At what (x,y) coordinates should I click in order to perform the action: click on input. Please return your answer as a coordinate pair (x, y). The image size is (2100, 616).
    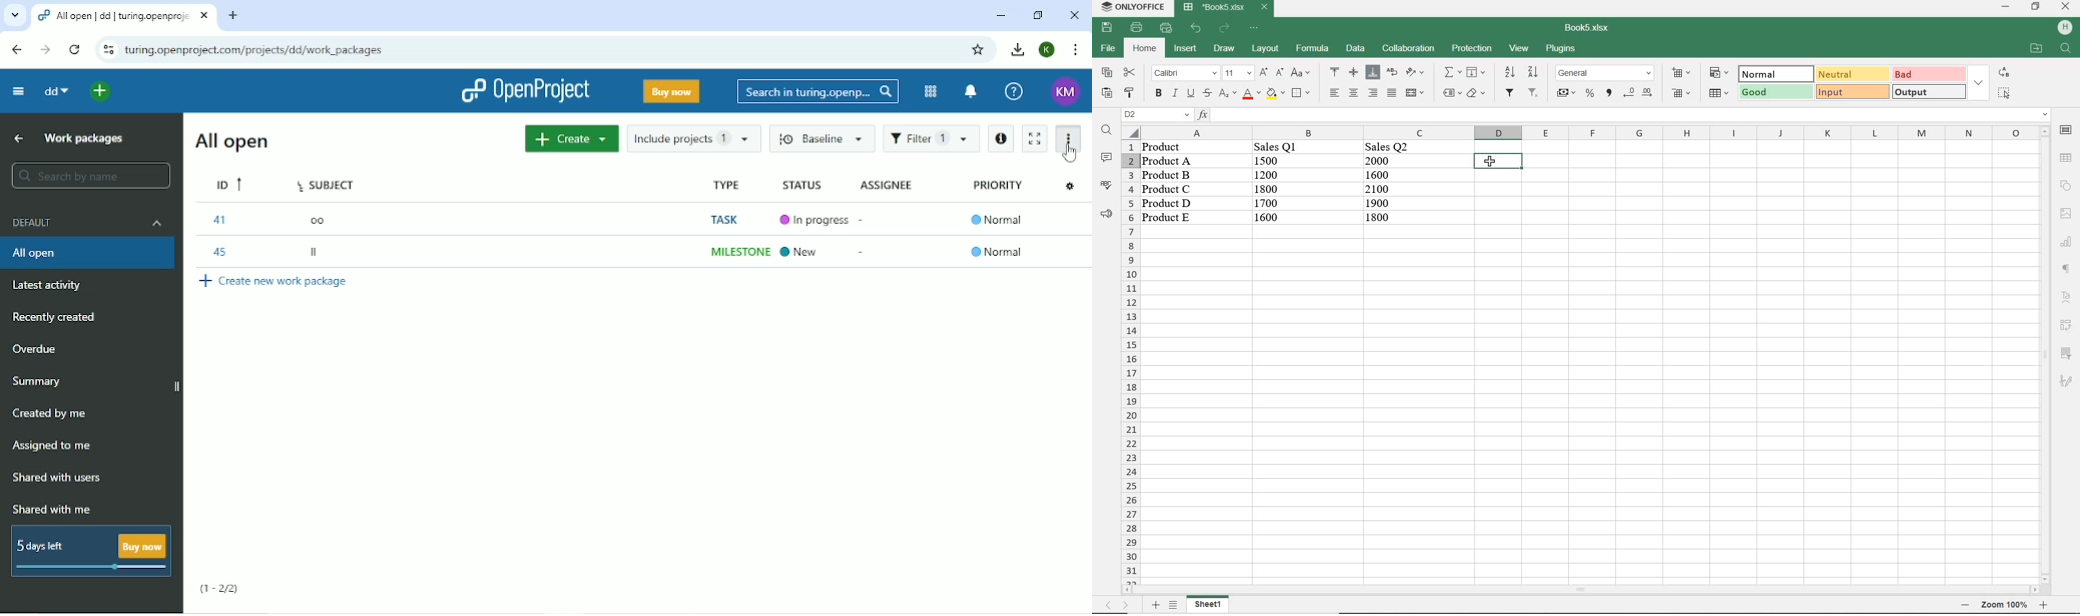
    Looking at the image, I should click on (1852, 92).